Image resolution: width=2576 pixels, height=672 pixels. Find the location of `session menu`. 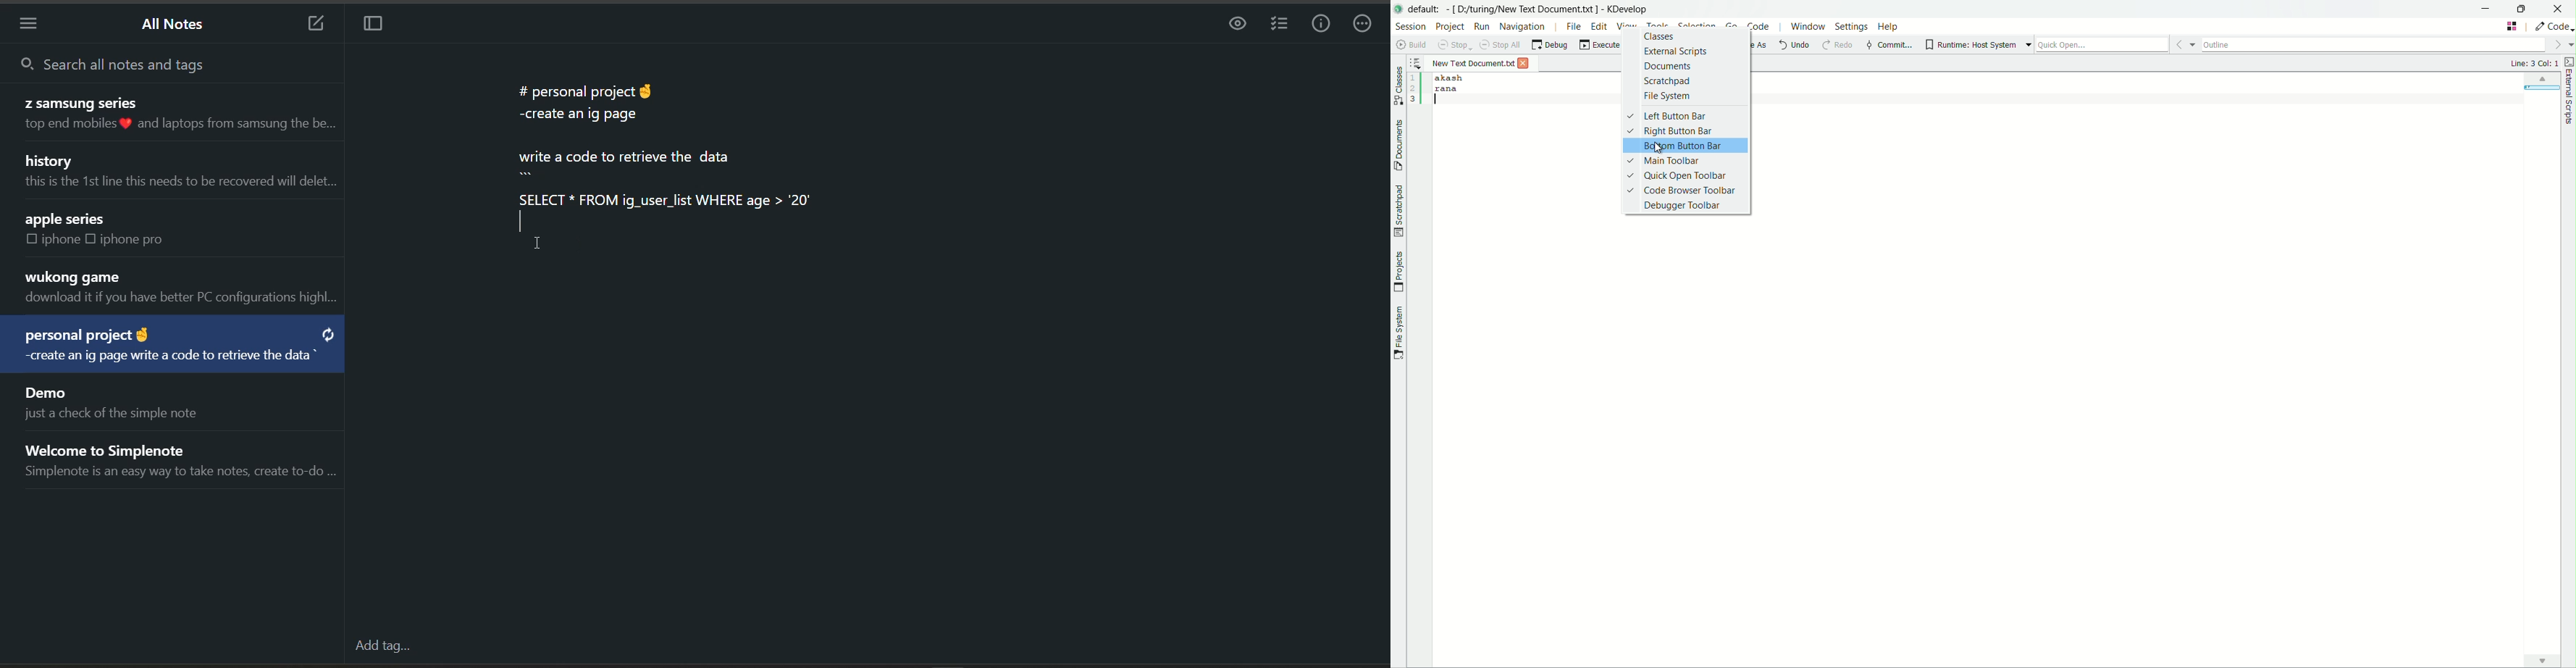

session menu is located at coordinates (1410, 26).